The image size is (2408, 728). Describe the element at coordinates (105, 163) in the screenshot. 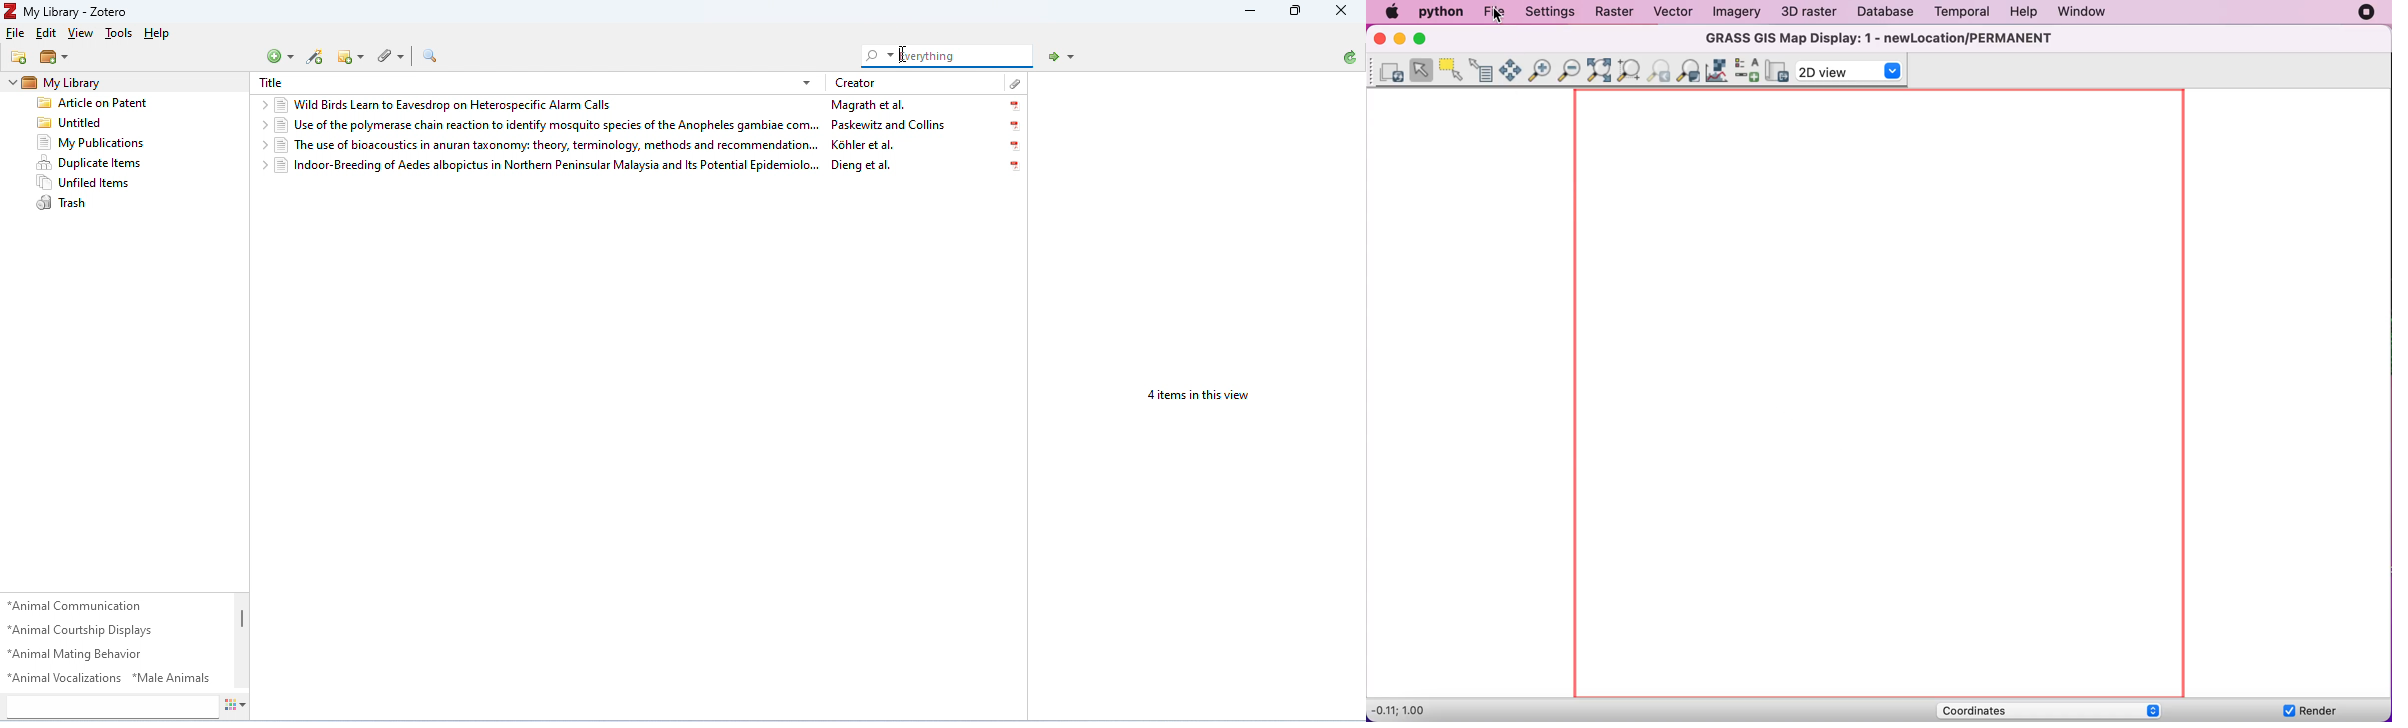

I see `+ Duplicate Items` at that location.